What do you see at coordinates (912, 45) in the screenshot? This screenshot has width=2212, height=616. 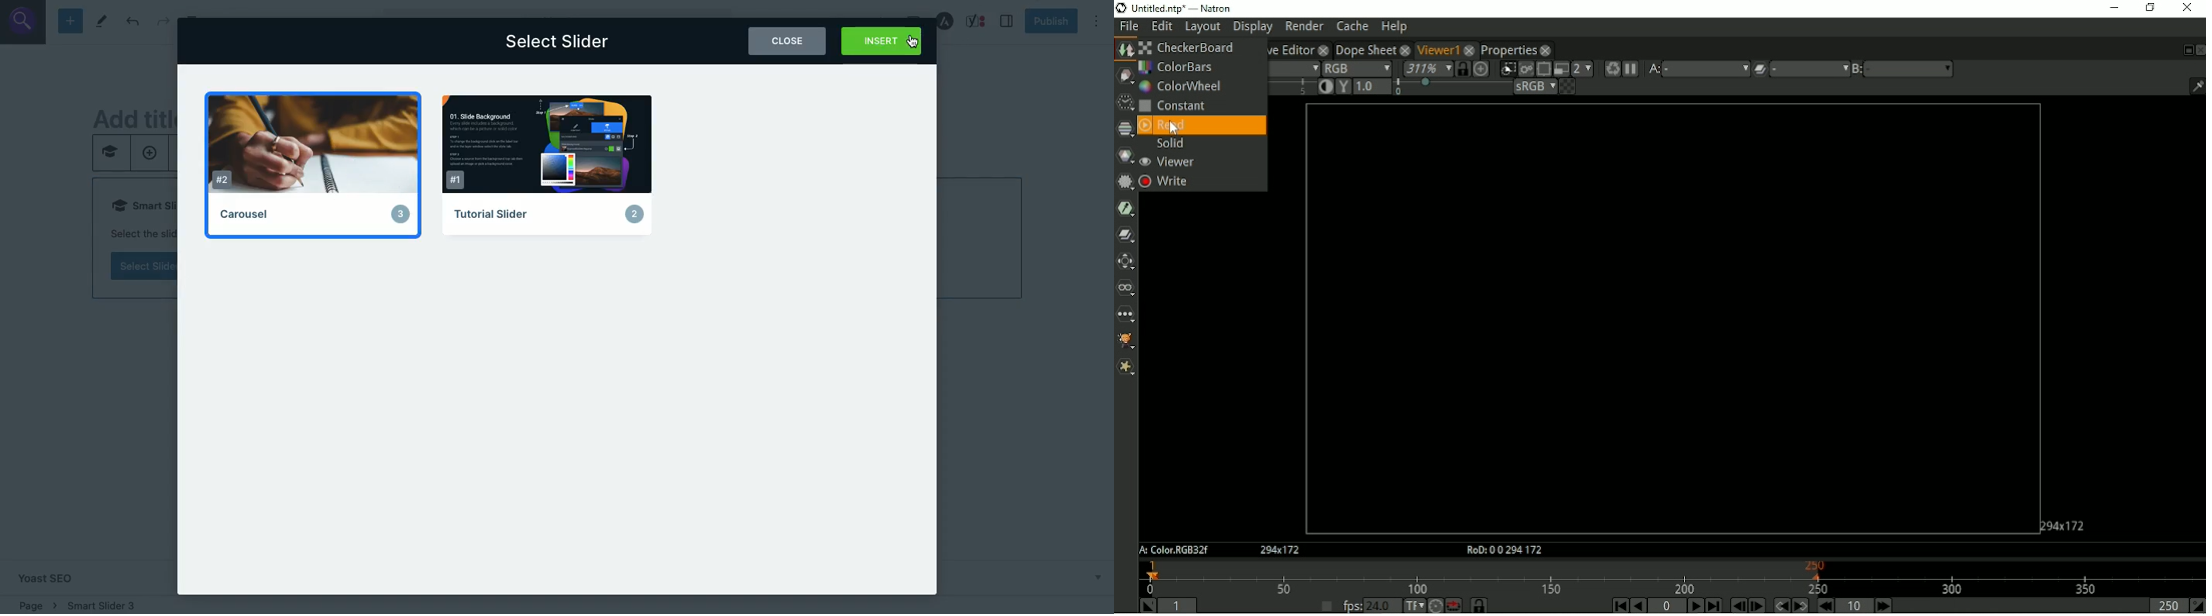 I see `cursor` at bounding box center [912, 45].